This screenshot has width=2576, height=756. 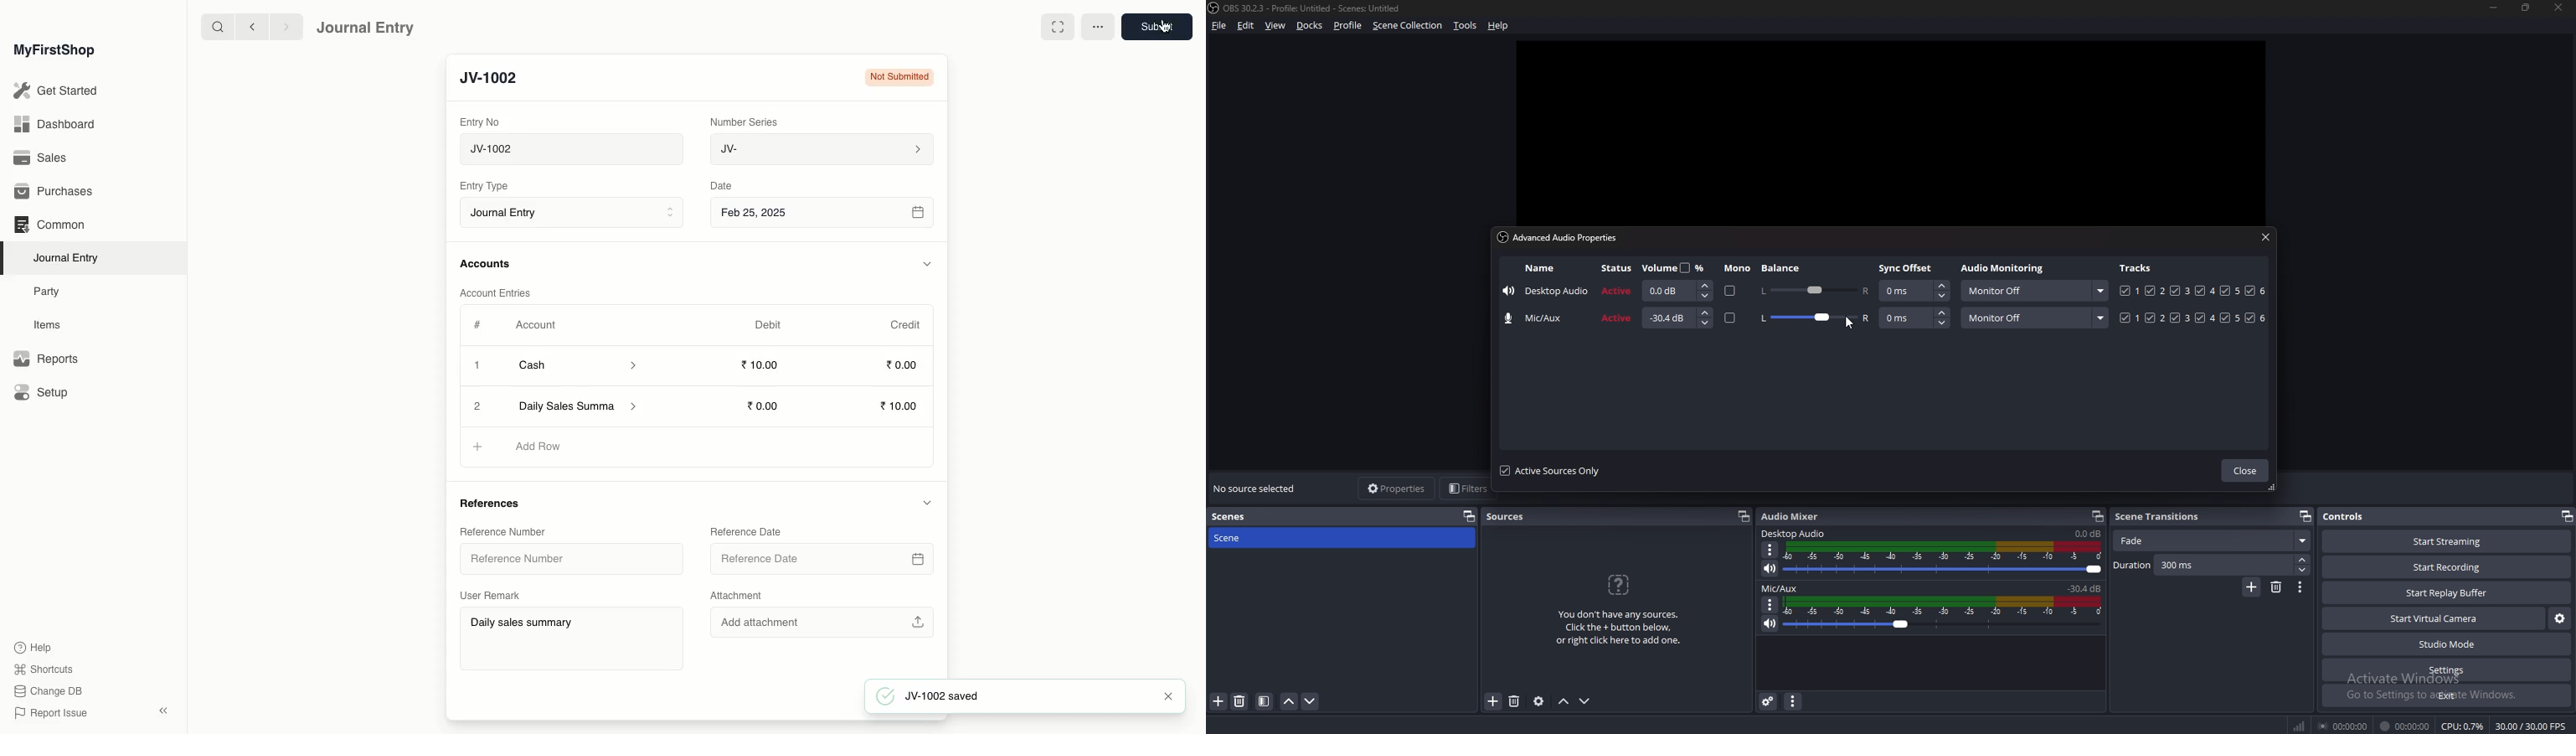 I want to click on Items, so click(x=52, y=325).